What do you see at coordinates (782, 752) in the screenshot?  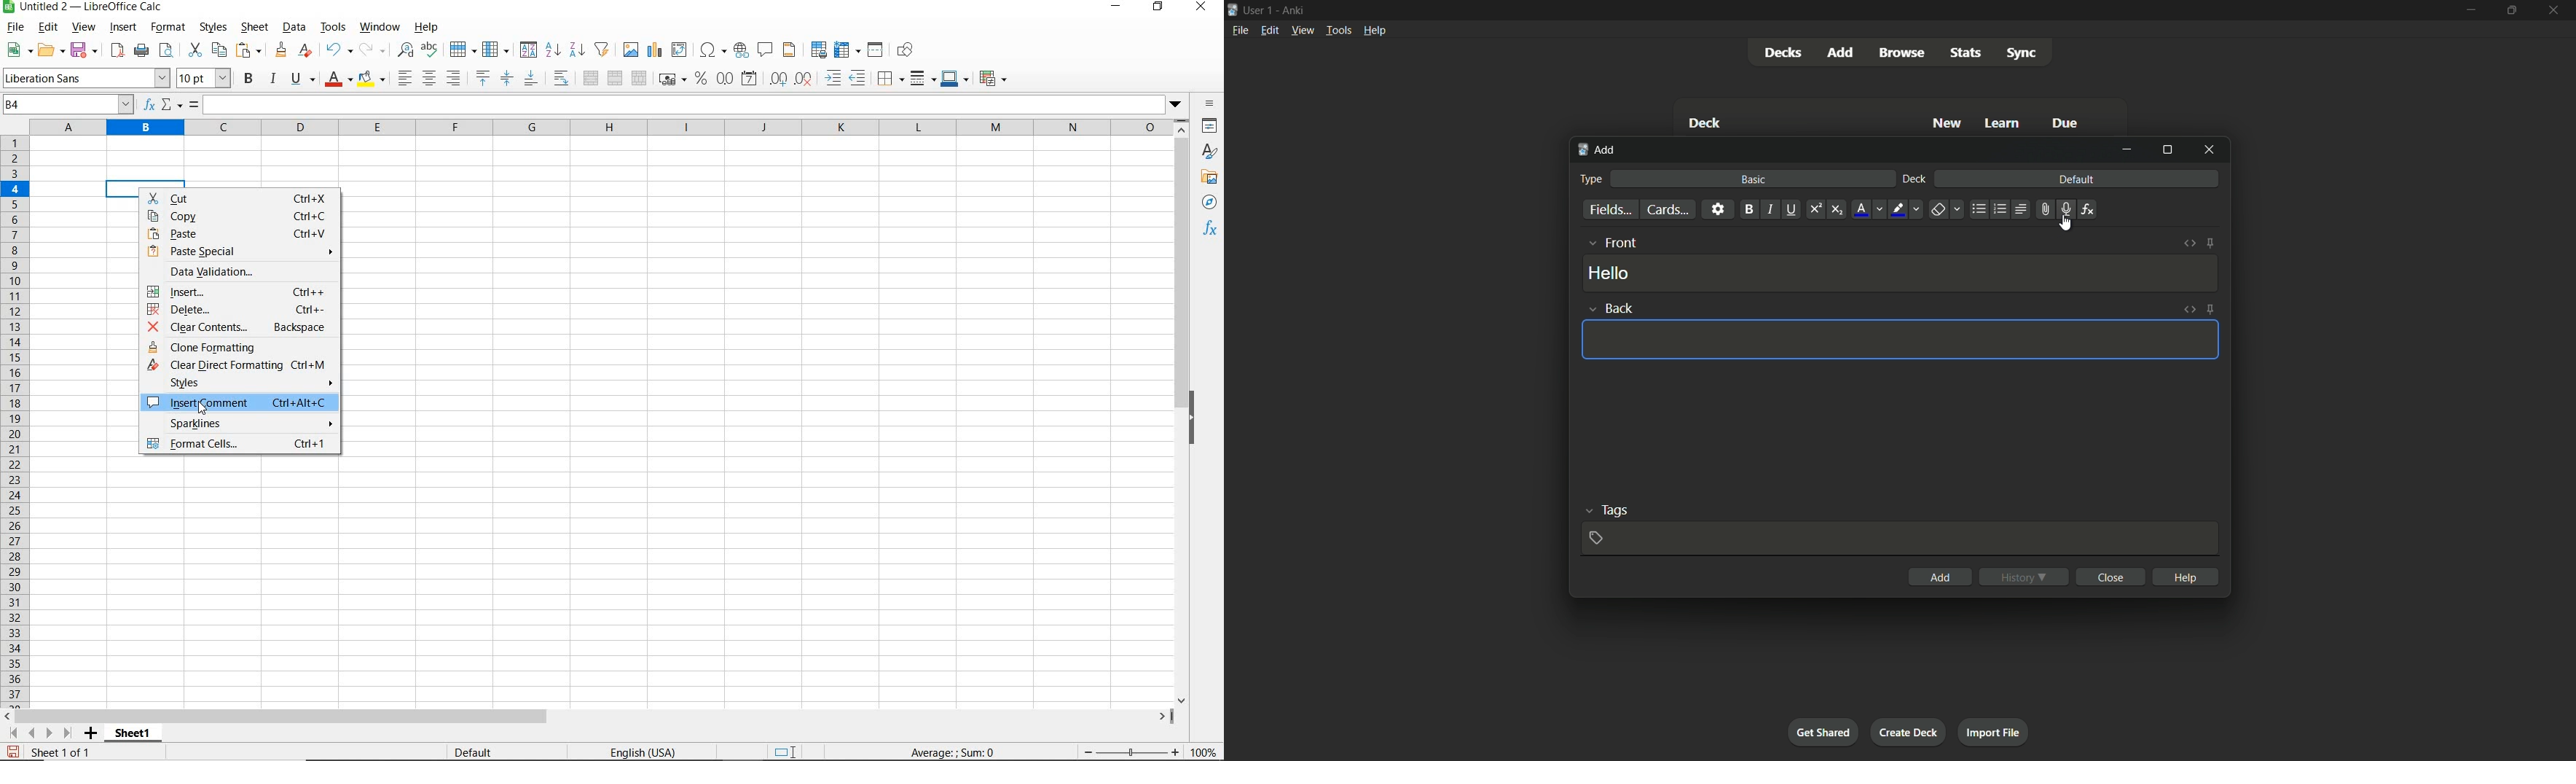 I see `standard selection` at bounding box center [782, 752].